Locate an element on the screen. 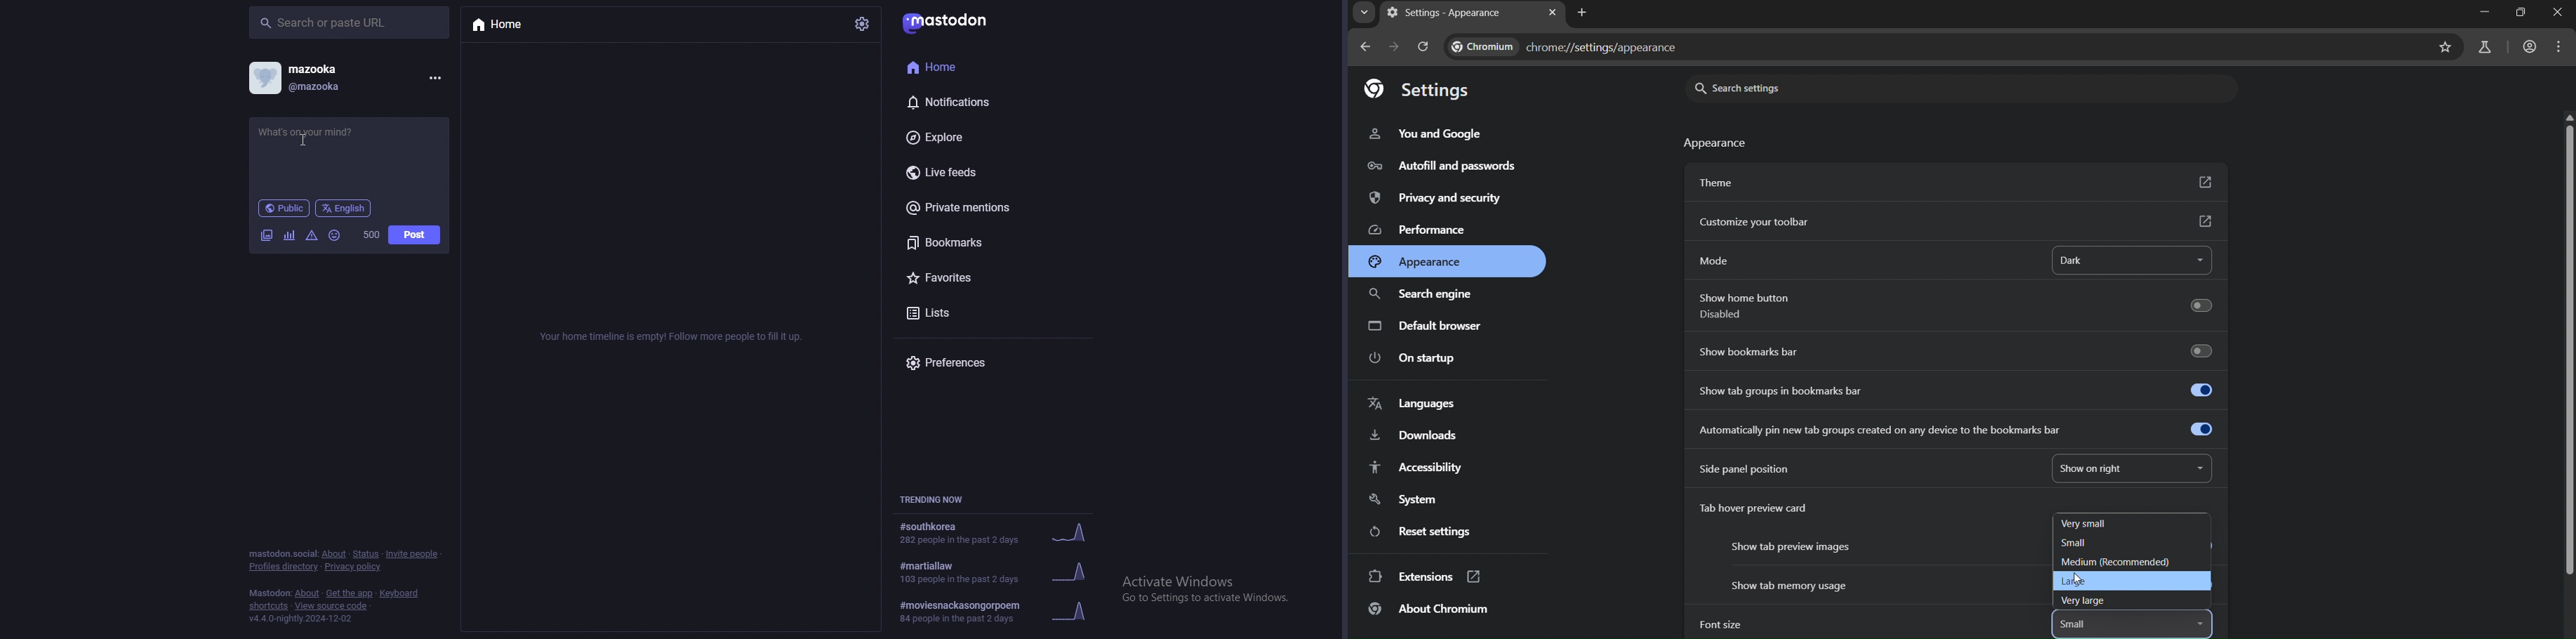 This screenshot has width=2576, height=644. mastodon is located at coordinates (269, 593).